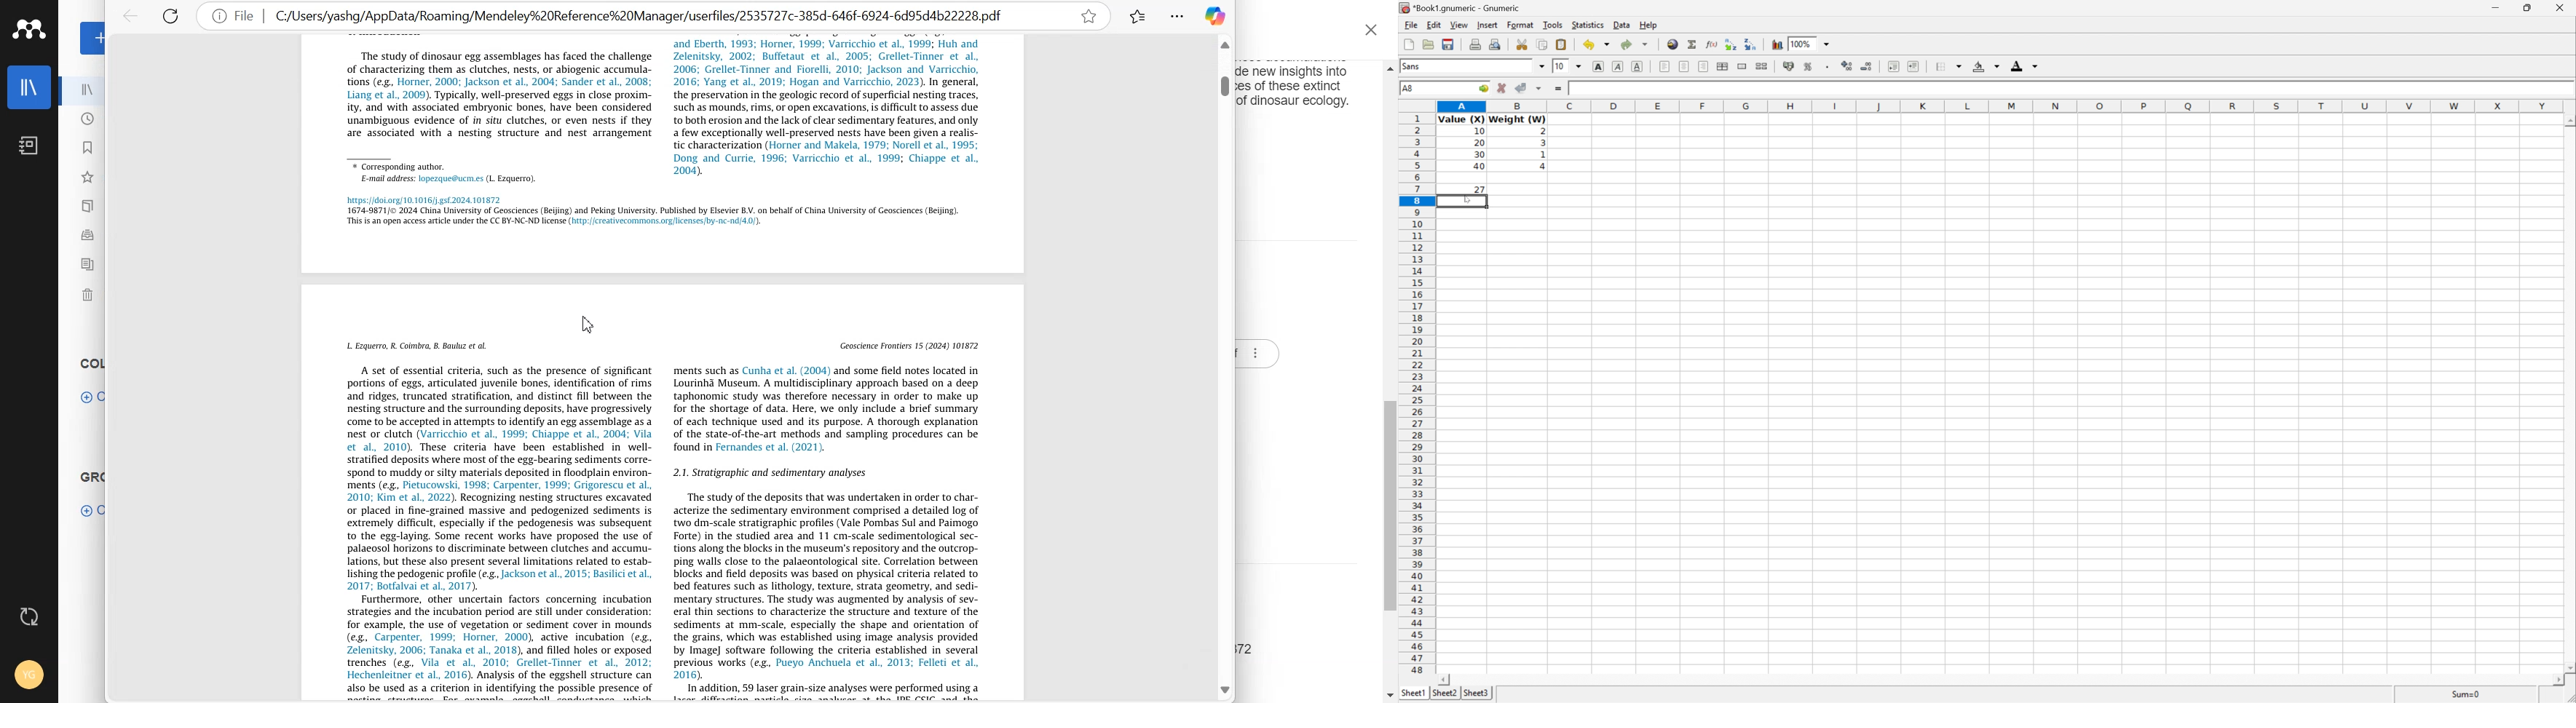 Image resolution: width=2576 pixels, height=728 pixels. I want to click on All References, so click(86, 90).